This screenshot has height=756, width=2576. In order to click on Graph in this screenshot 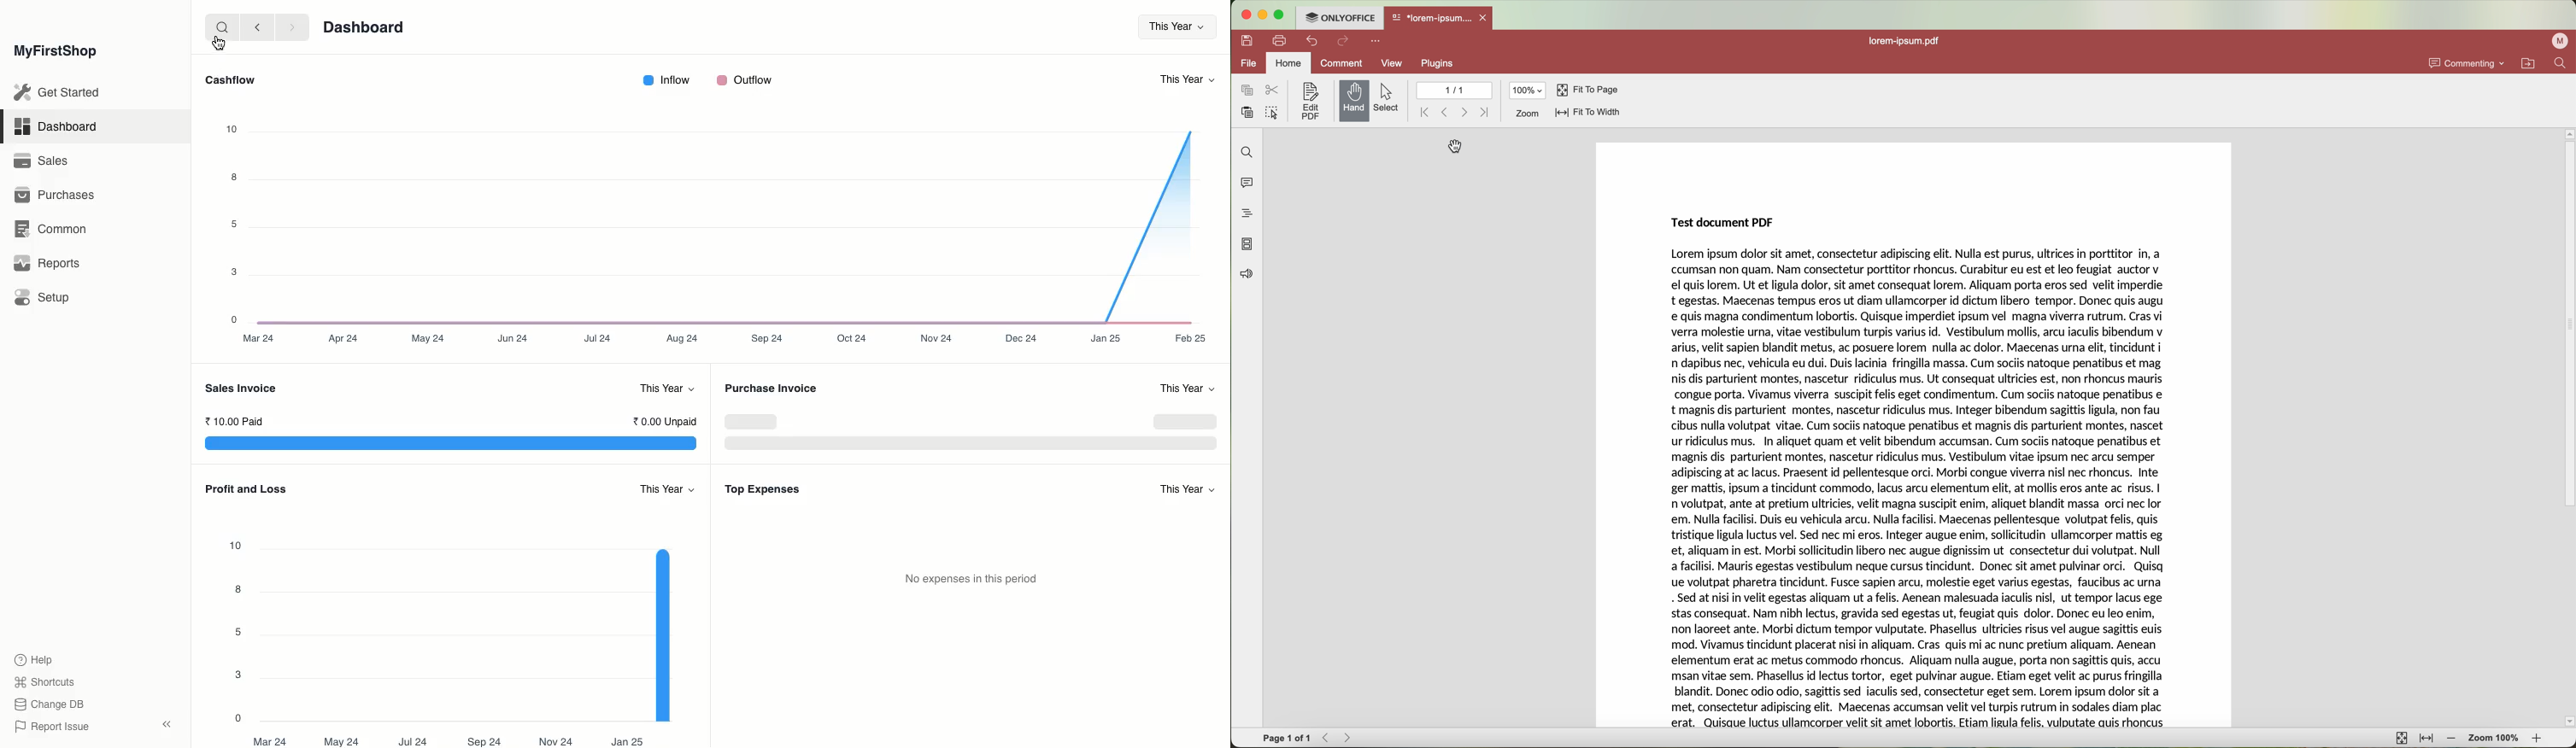, I will do `click(449, 447)`.